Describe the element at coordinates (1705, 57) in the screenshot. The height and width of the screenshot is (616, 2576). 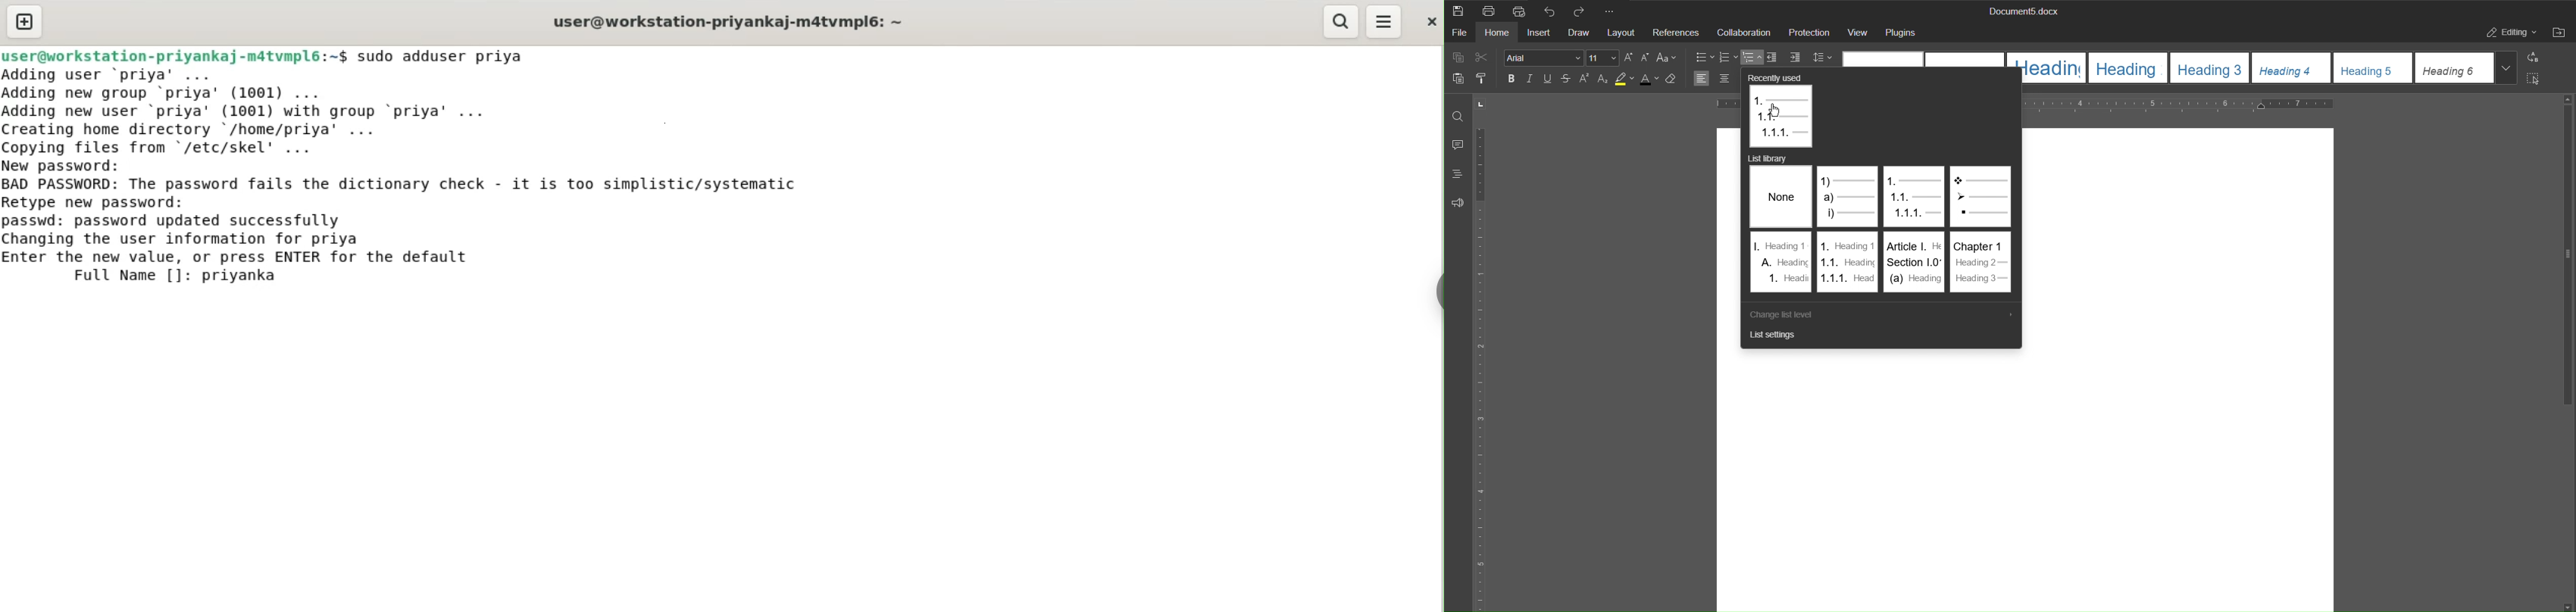
I see `Bullets` at that location.